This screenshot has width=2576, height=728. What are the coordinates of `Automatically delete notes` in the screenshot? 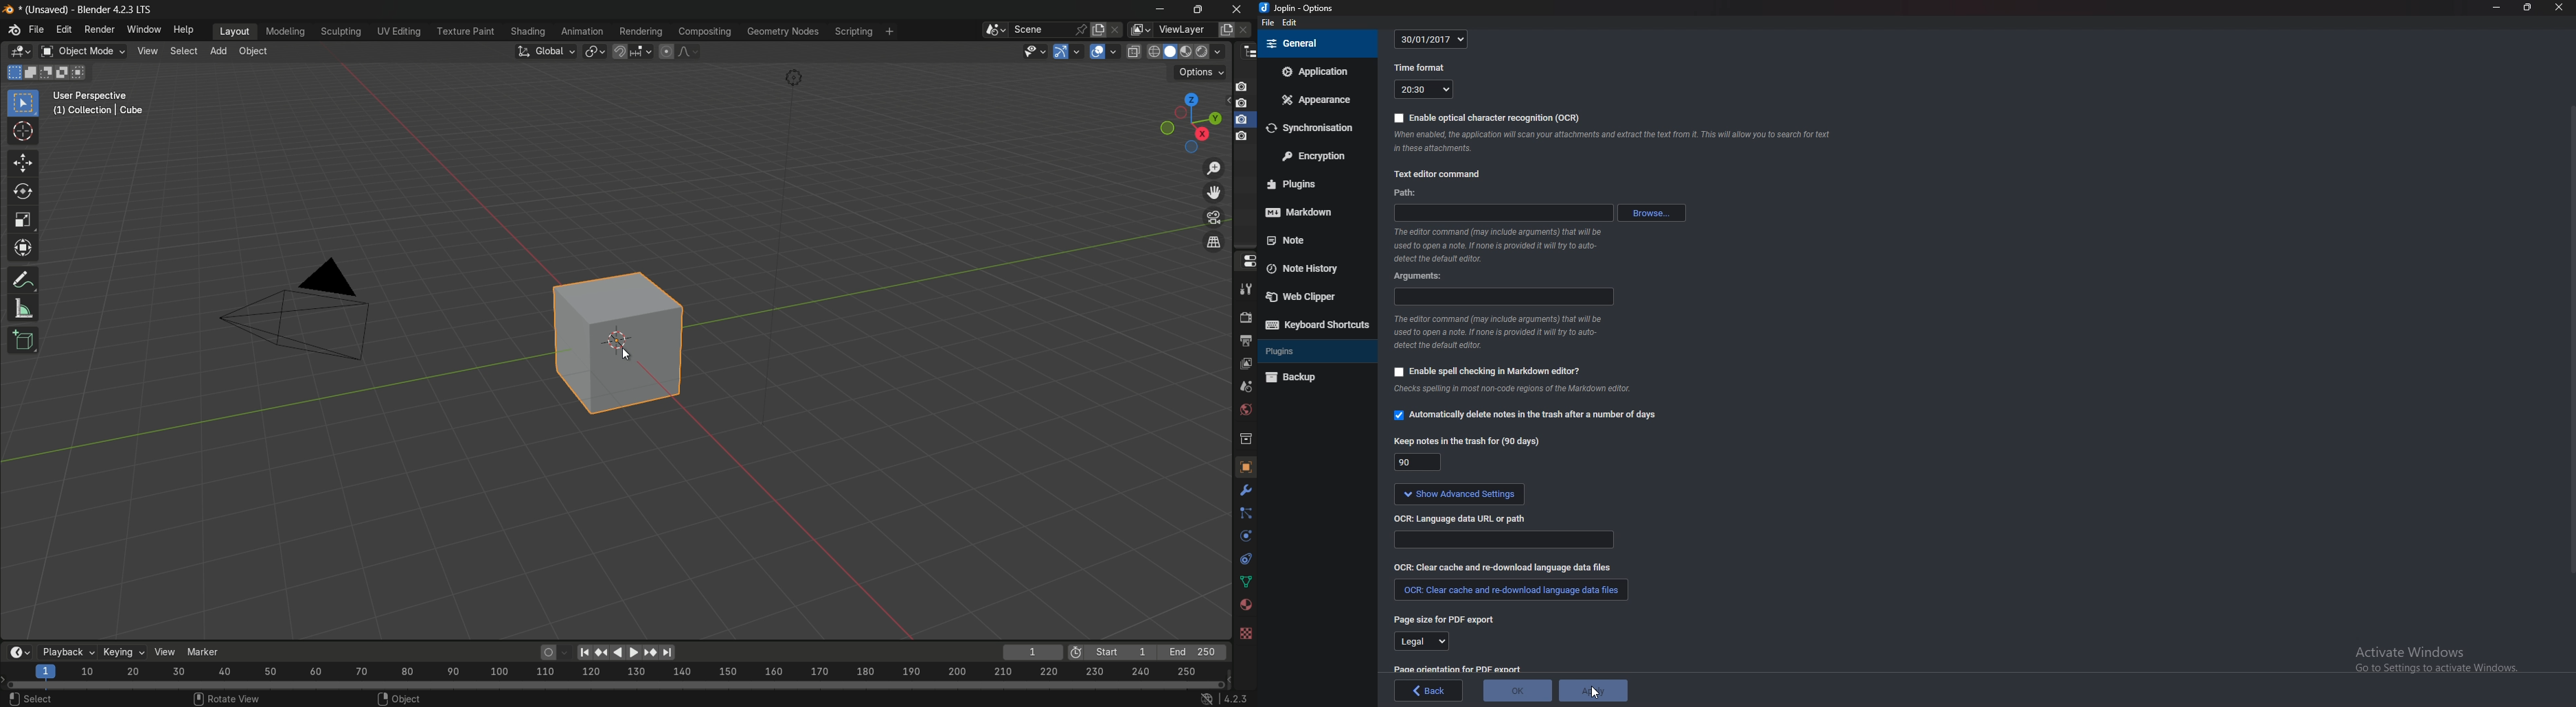 It's located at (1524, 415).